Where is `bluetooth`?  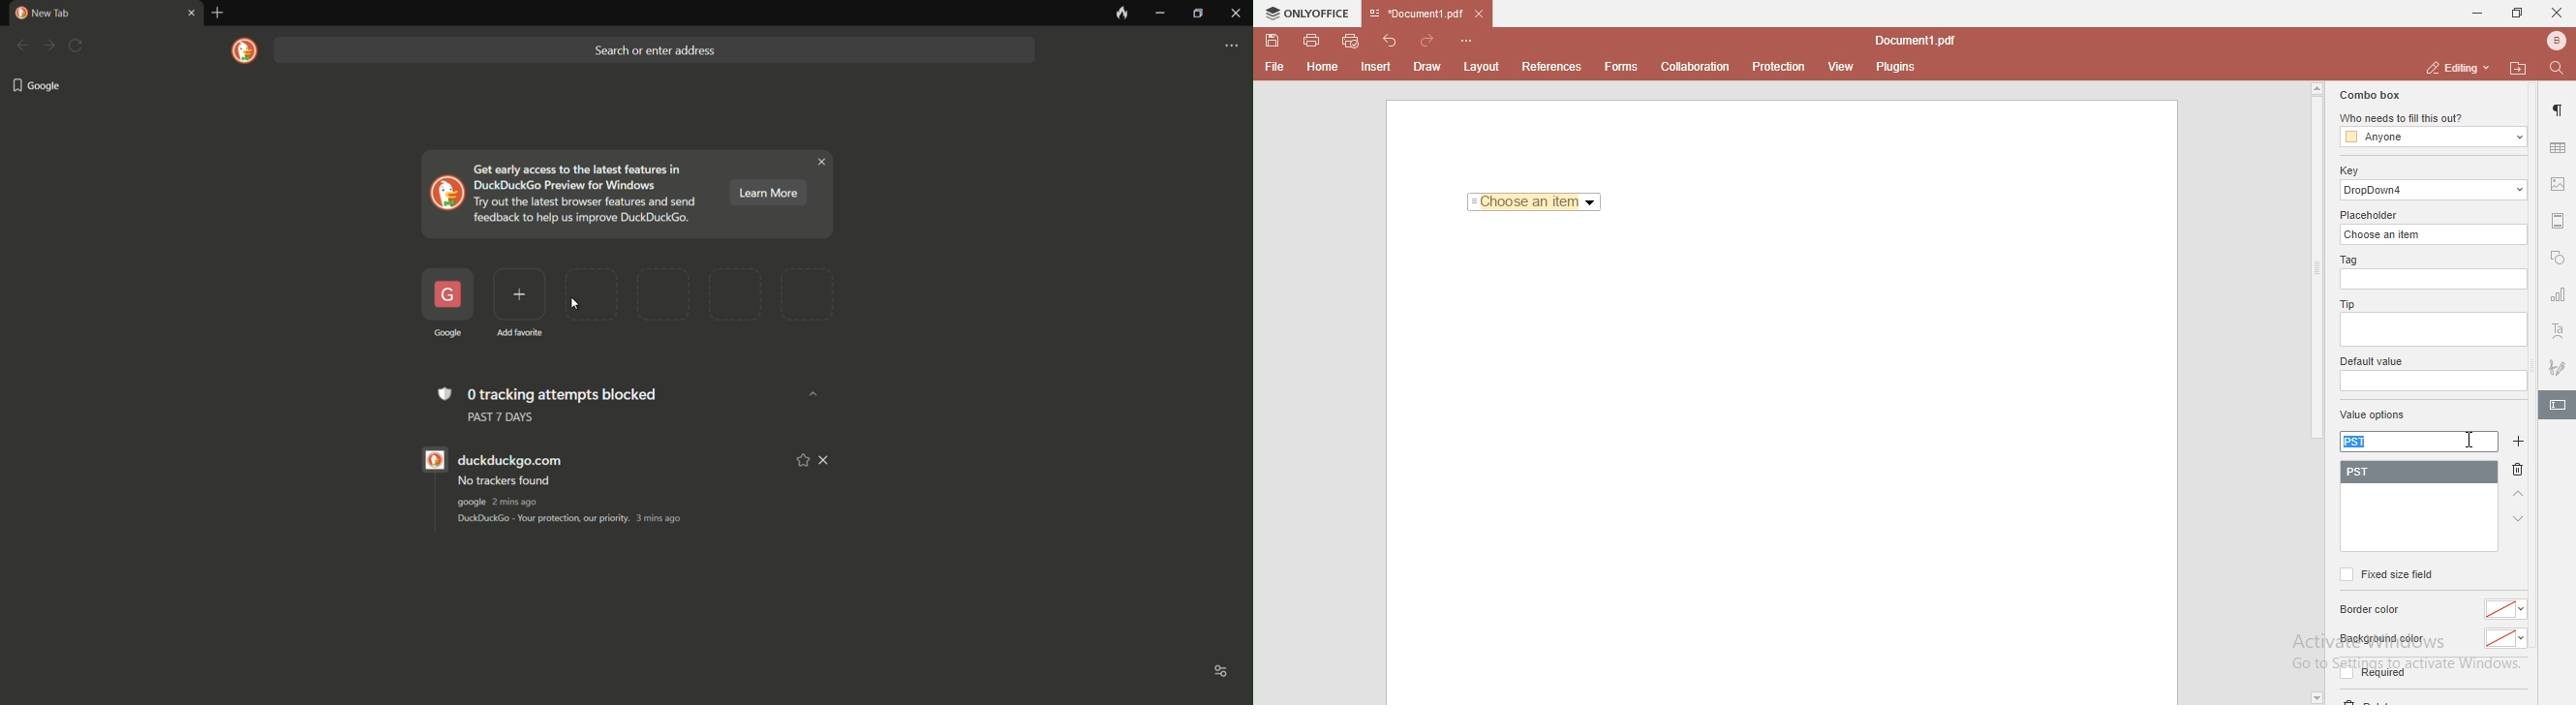 bluetooth is located at coordinates (2551, 41).